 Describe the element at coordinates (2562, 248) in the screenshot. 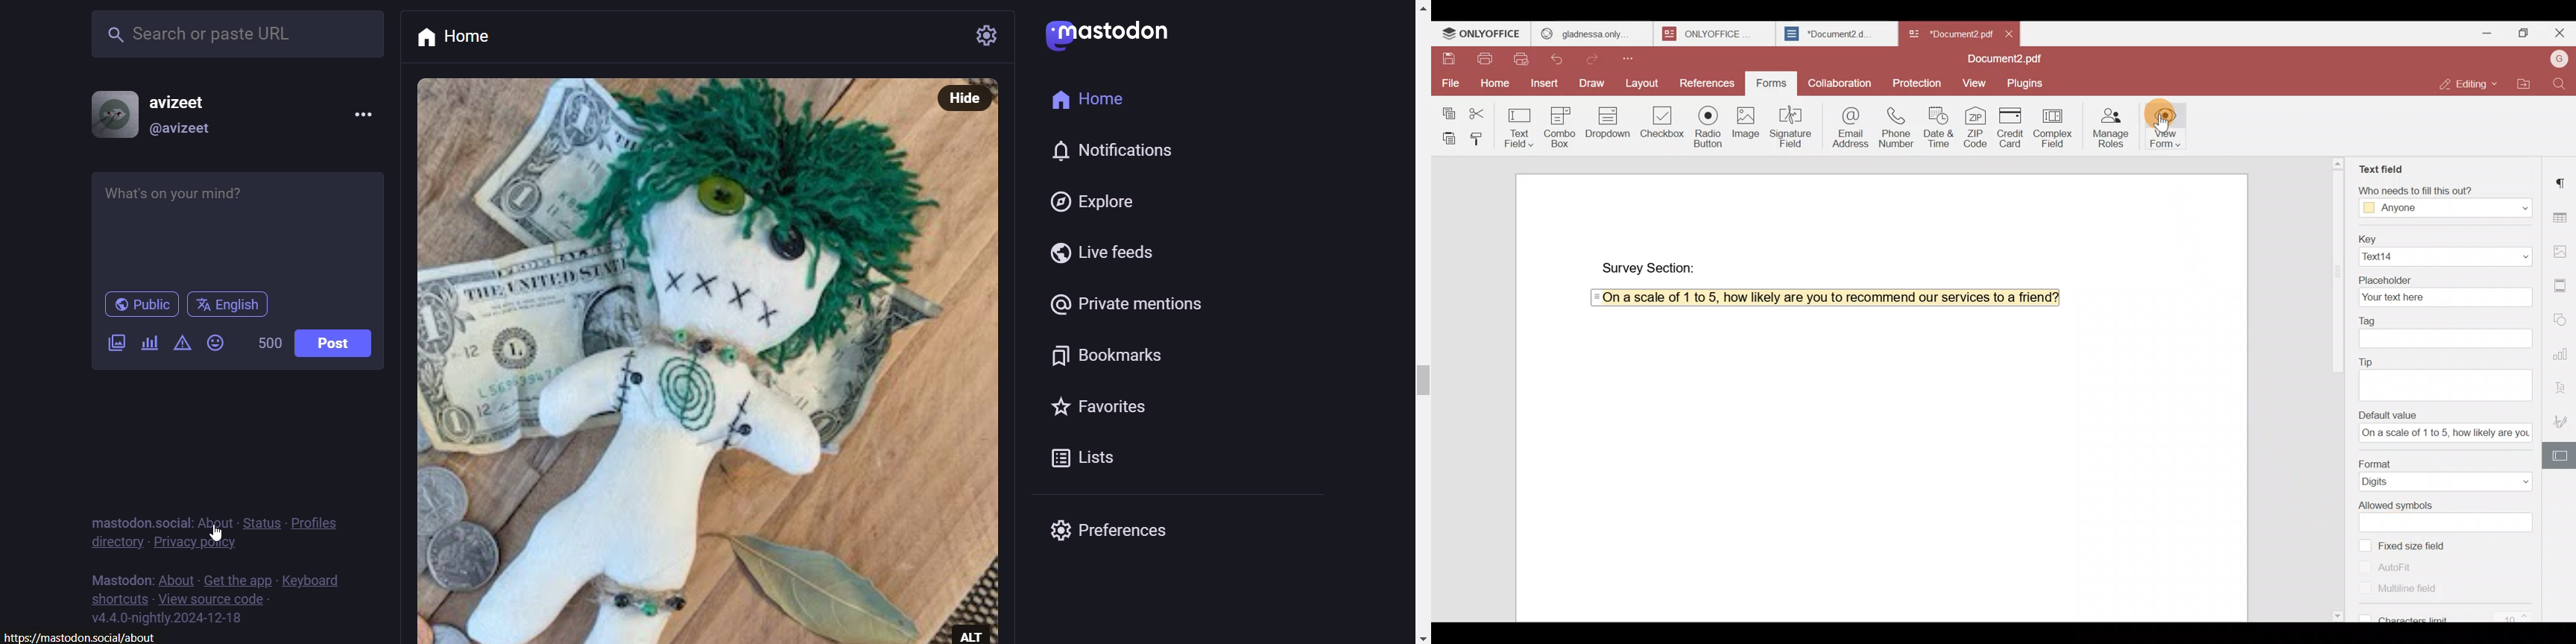

I see `Image settings` at that location.